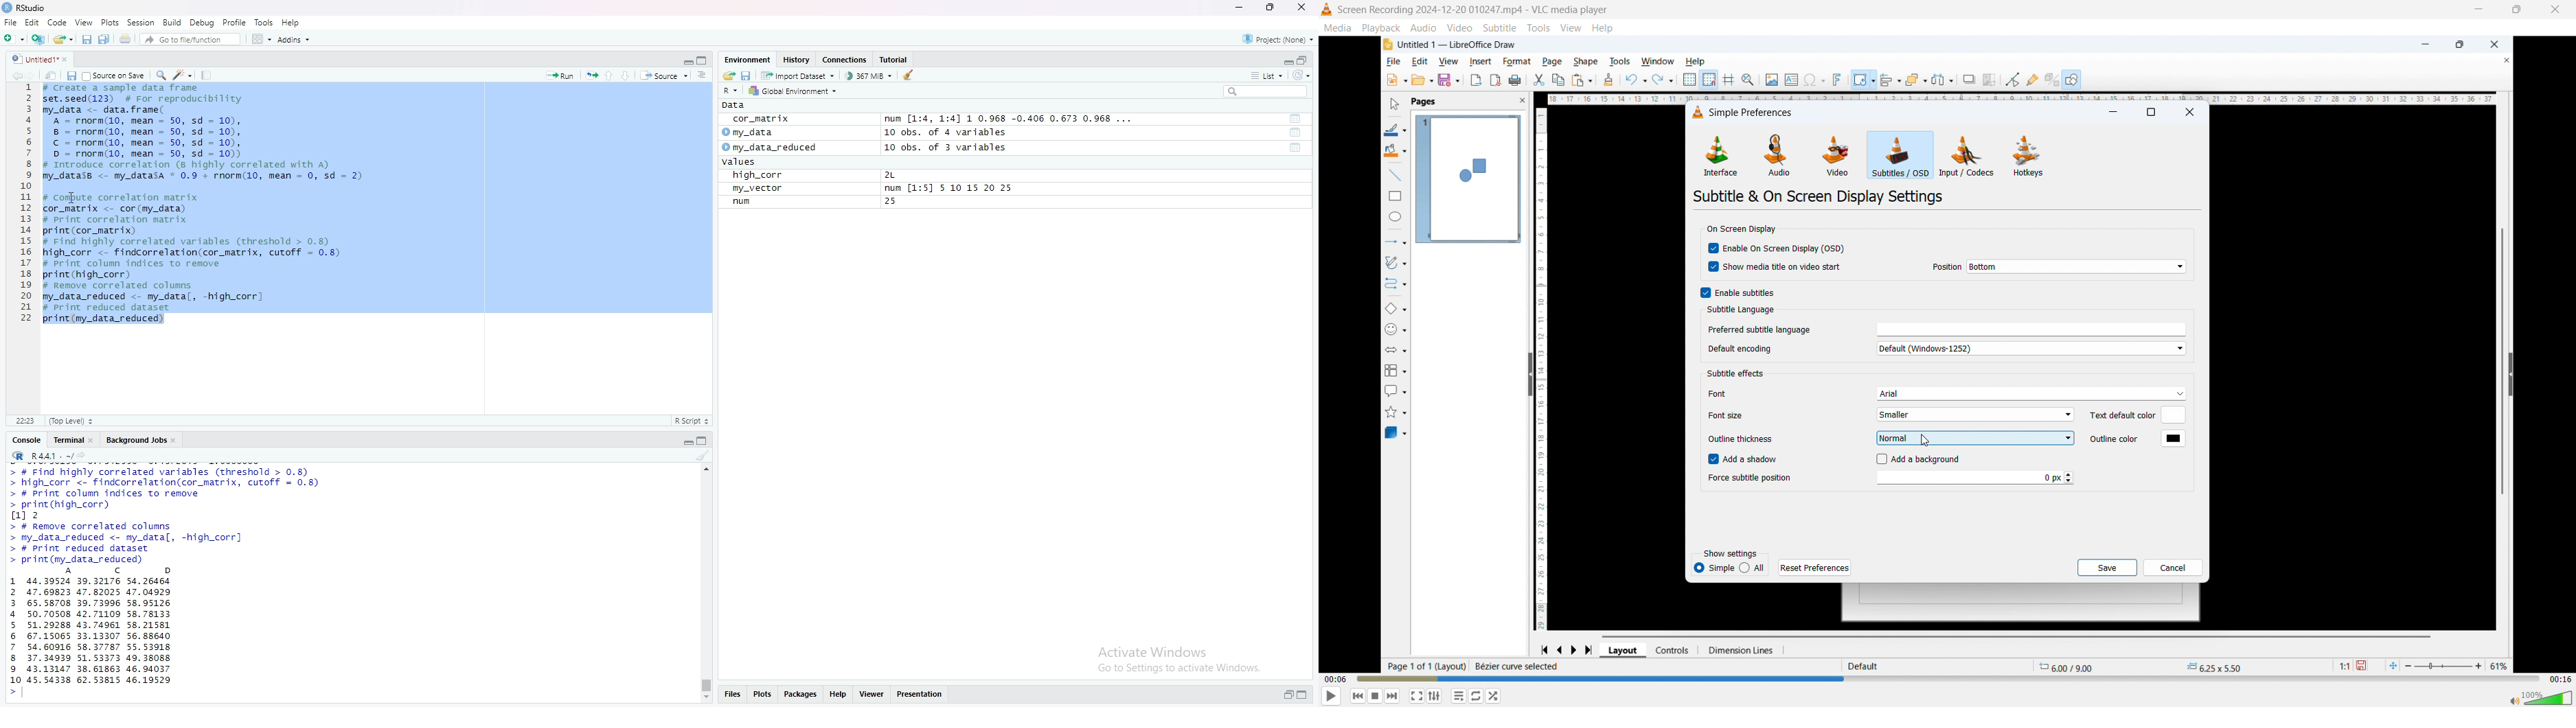 The height and width of the screenshot is (728, 2576). What do you see at coordinates (69, 441) in the screenshot?
I see `Terminal` at bounding box center [69, 441].